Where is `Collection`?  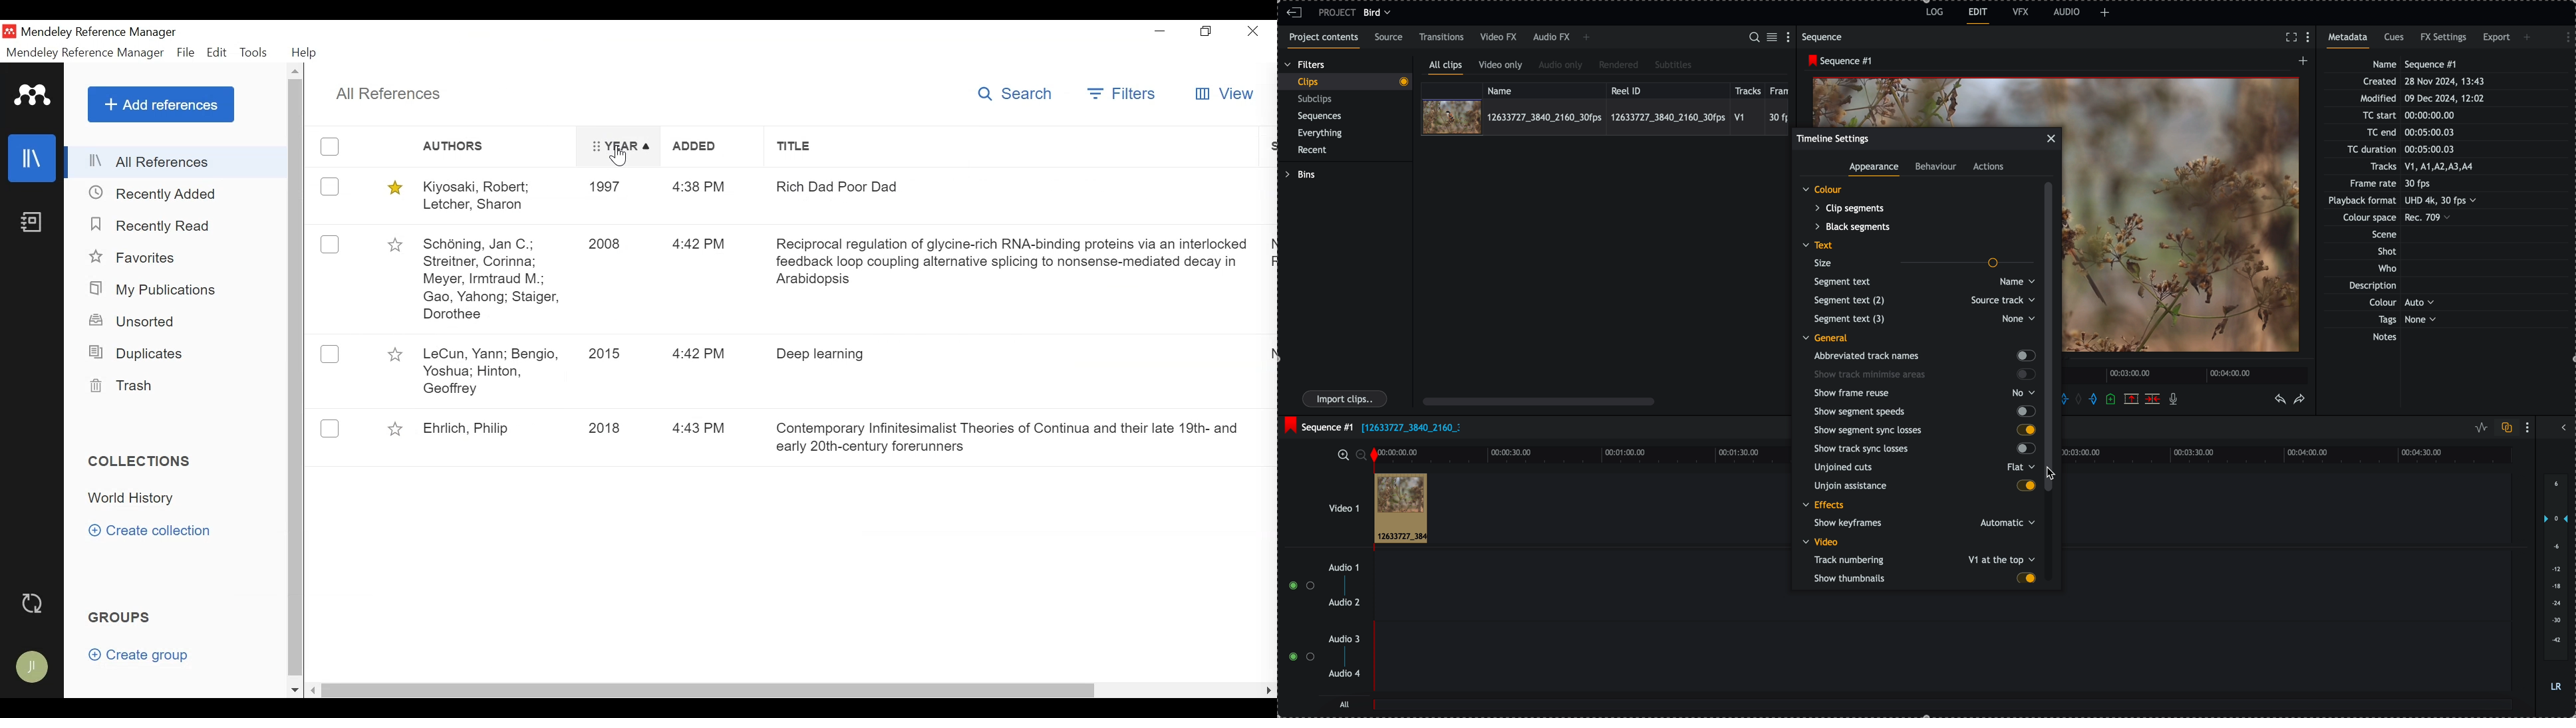 Collection is located at coordinates (134, 499).